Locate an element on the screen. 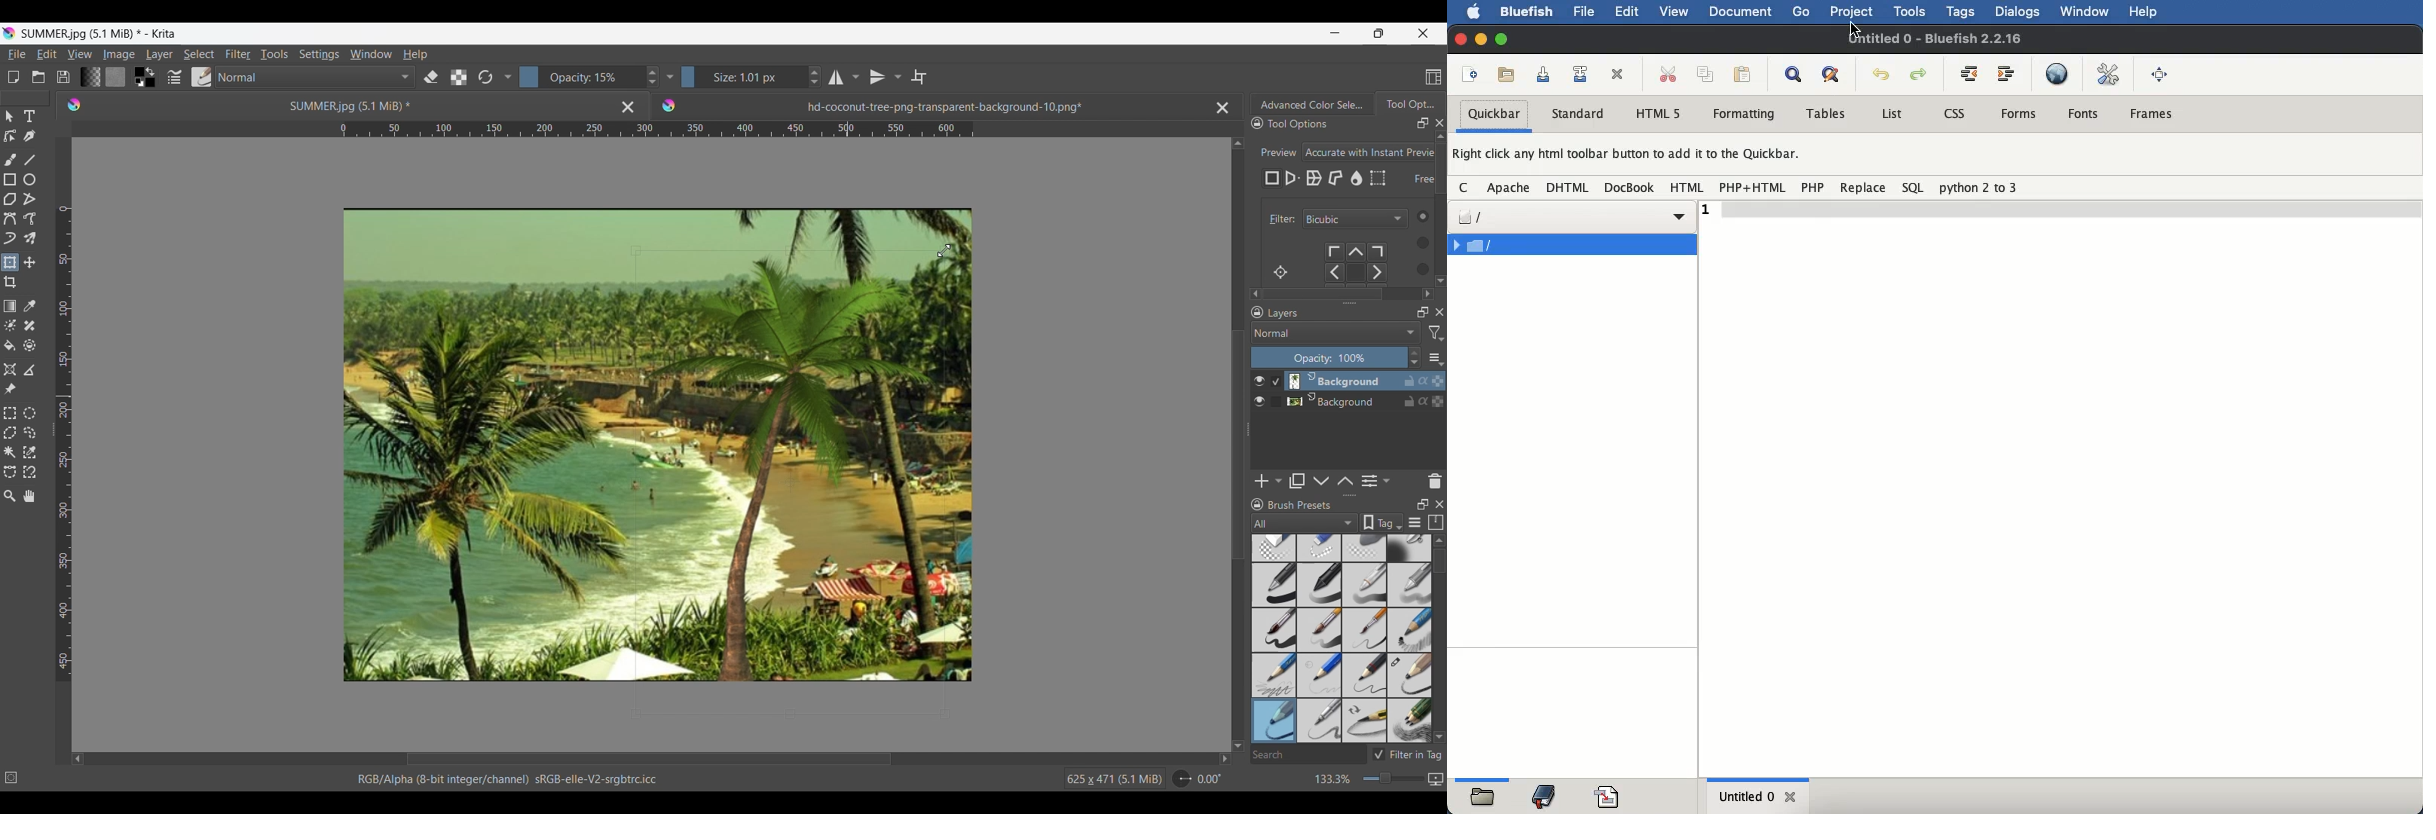 The width and height of the screenshot is (2436, 840). Multibrush tool is located at coordinates (29, 239).